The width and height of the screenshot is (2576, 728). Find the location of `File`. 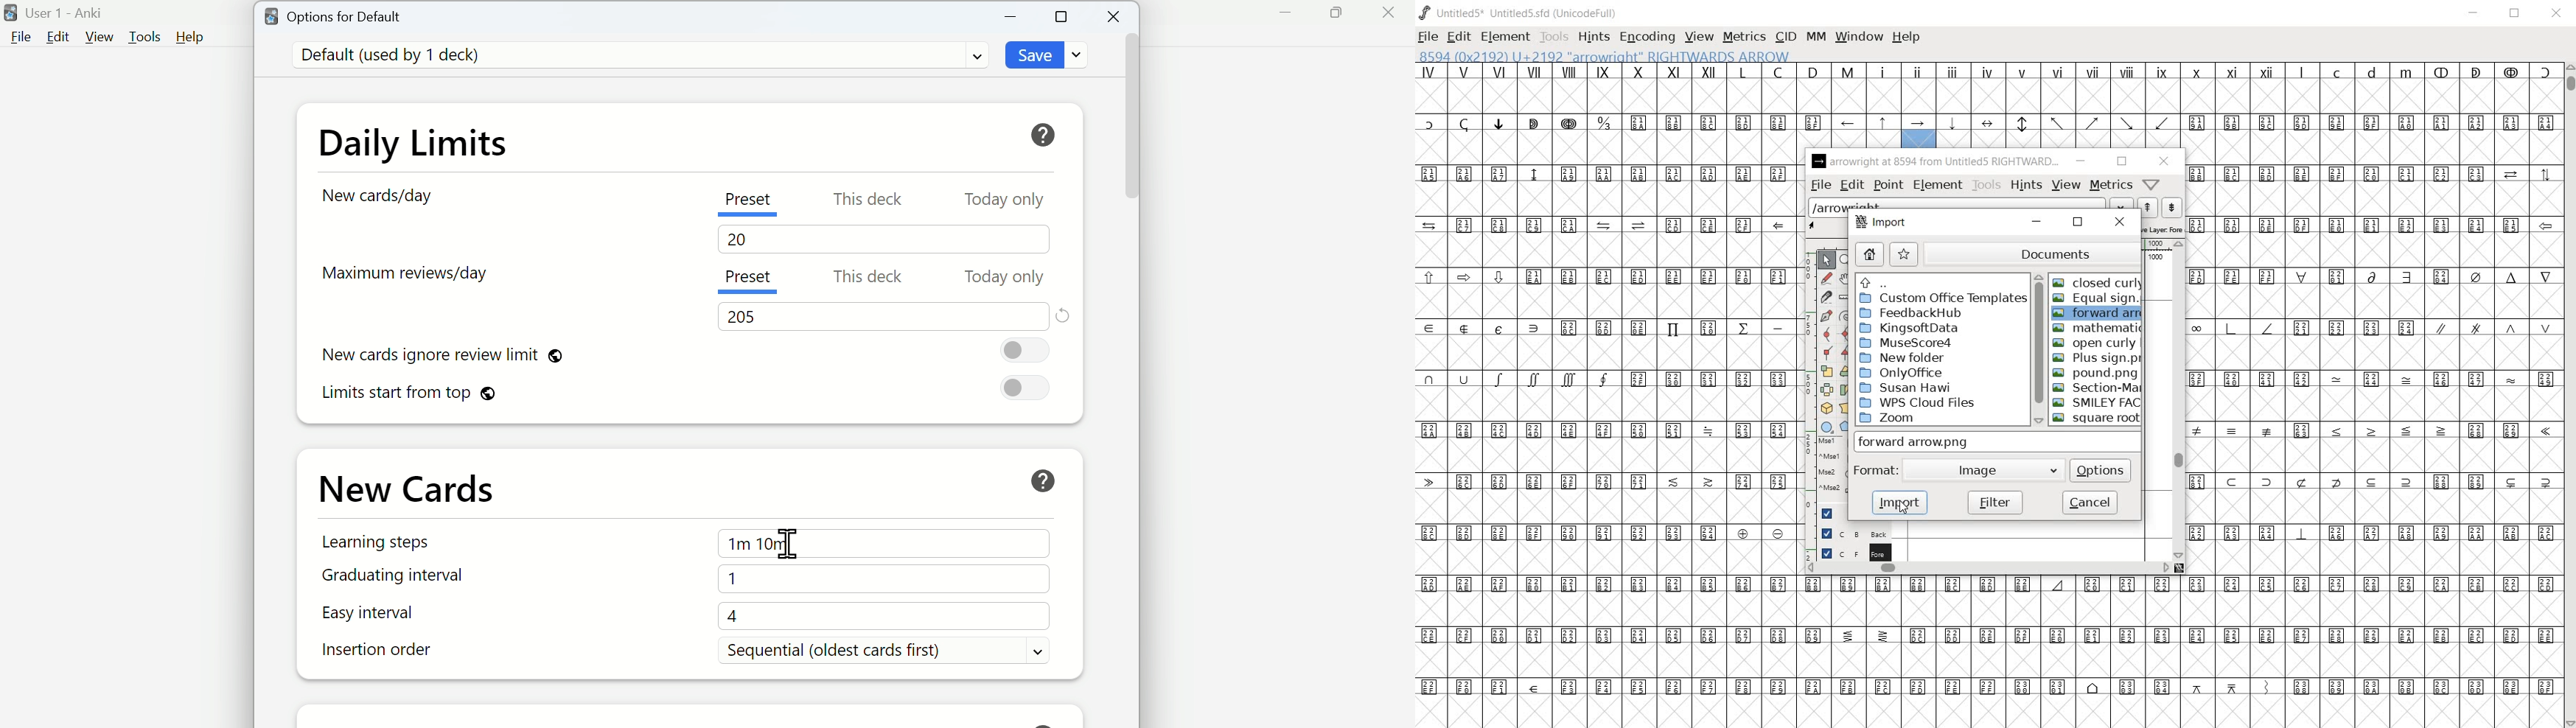

File is located at coordinates (21, 40).